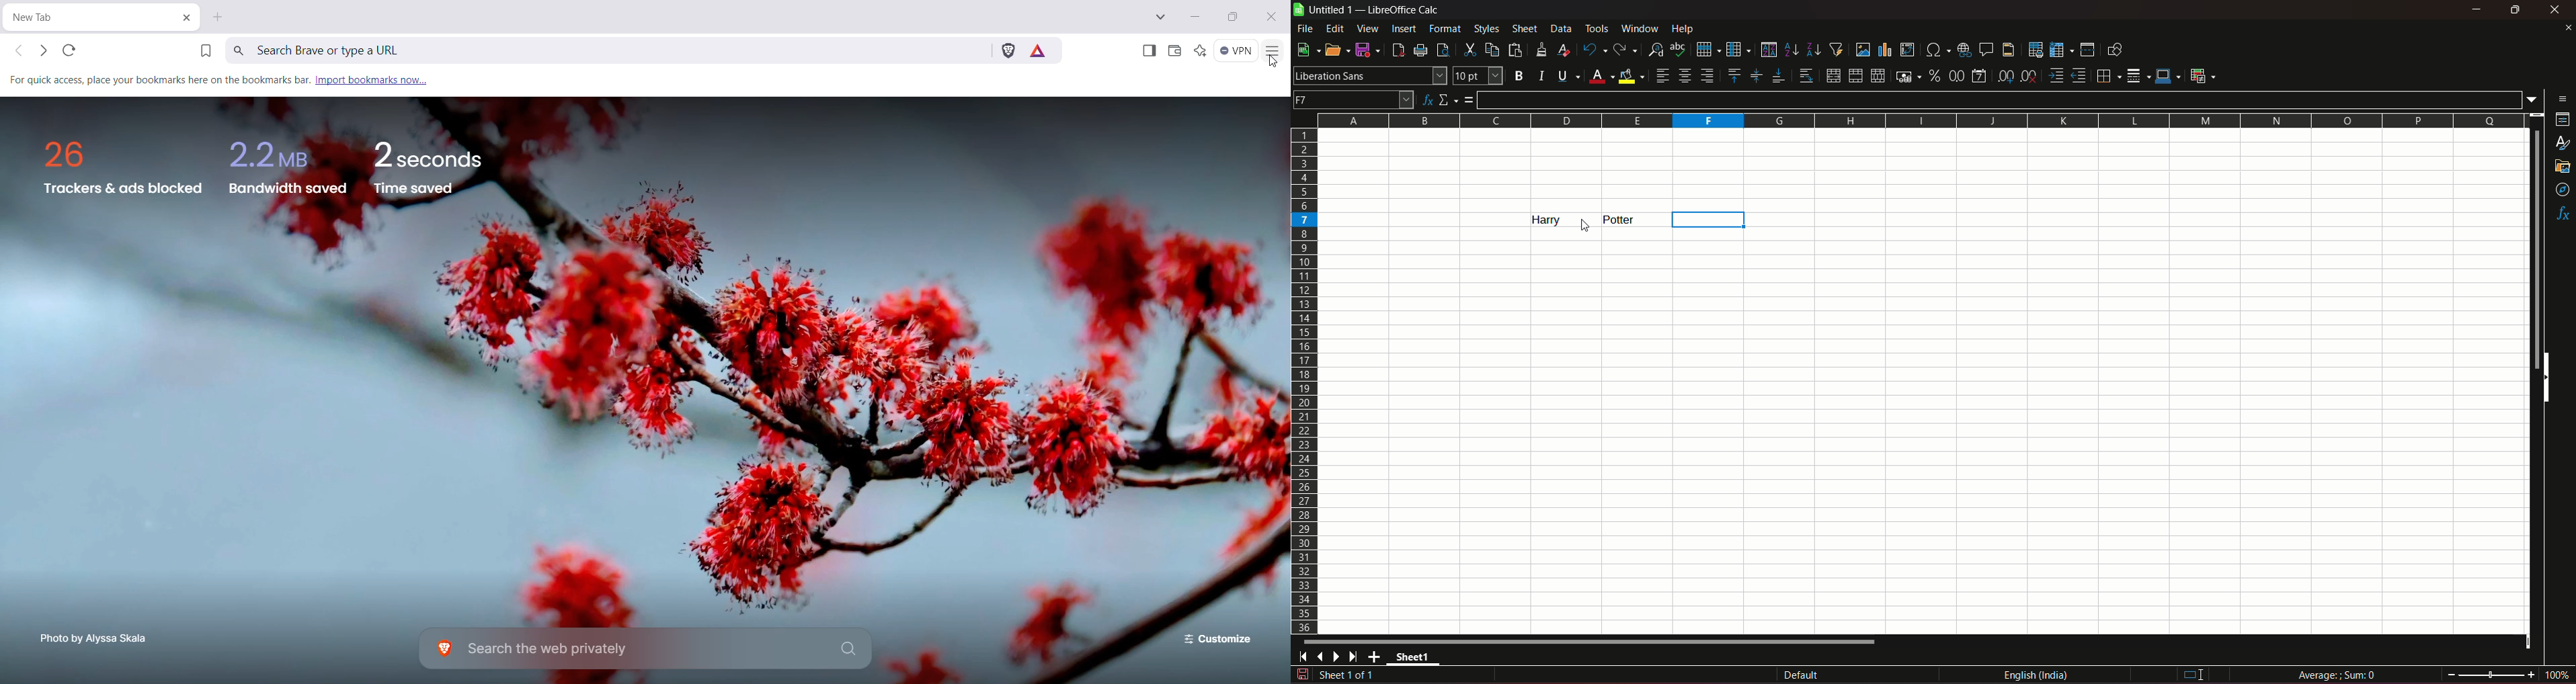 The width and height of the screenshot is (2576, 700). What do you see at coordinates (1273, 51) in the screenshot?
I see `Customize and Control Brave` at bounding box center [1273, 51].